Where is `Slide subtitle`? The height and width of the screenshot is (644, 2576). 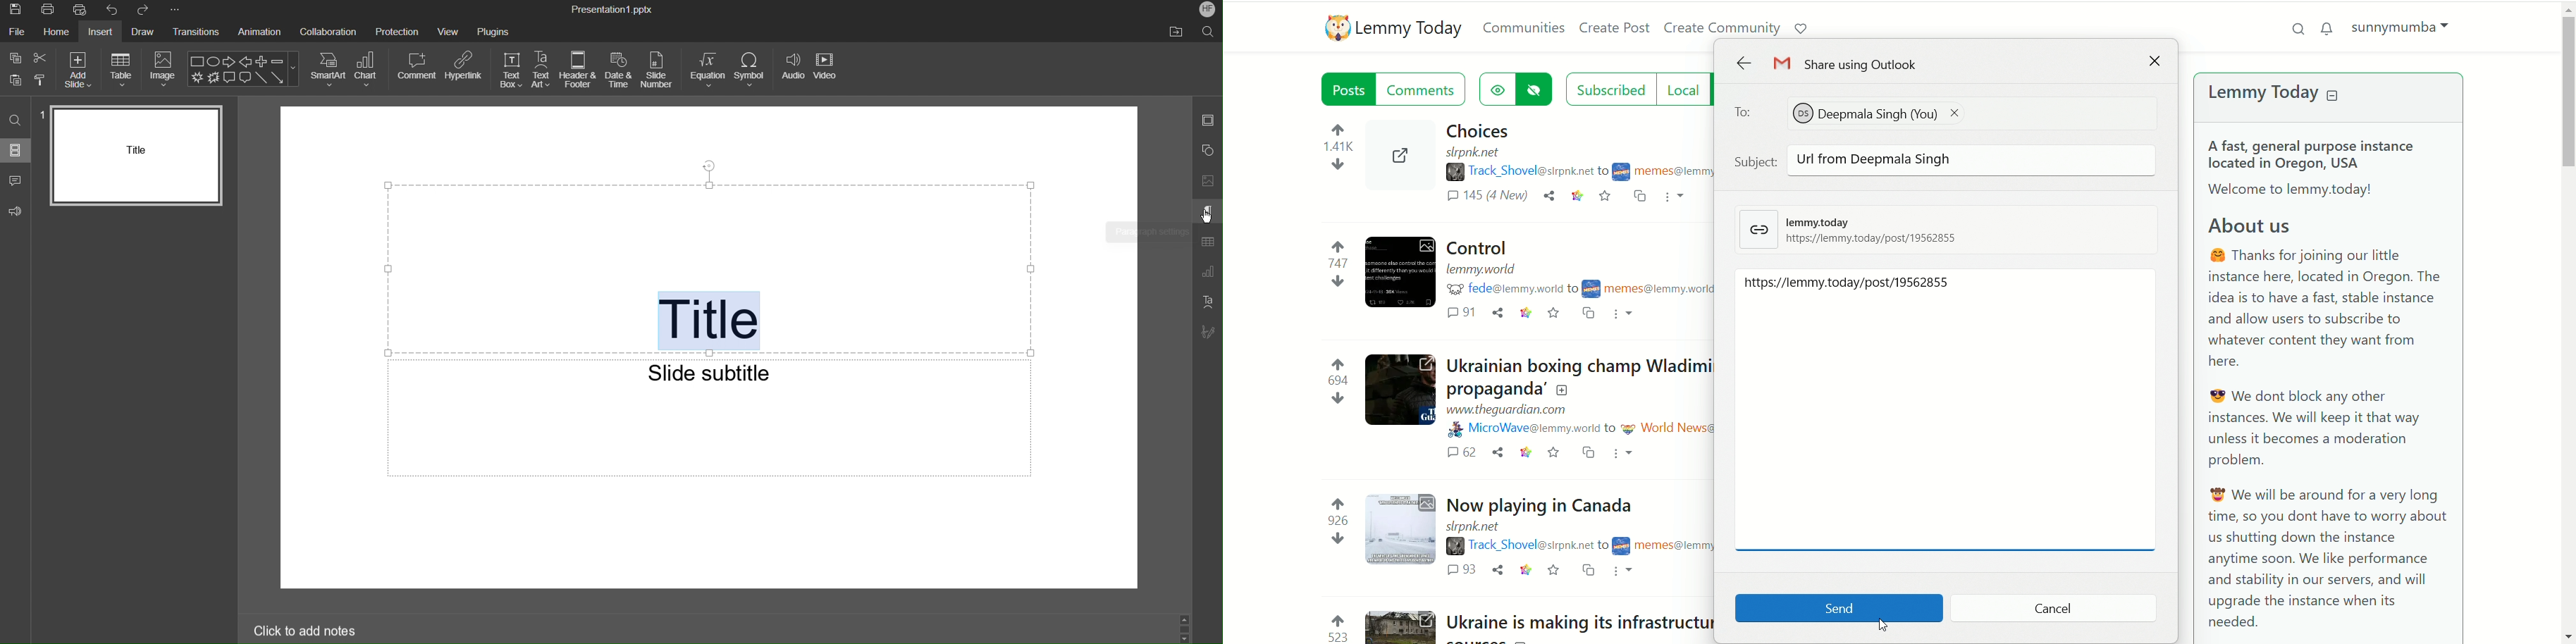 Slide subtitle is located at coordinates (707, 370).